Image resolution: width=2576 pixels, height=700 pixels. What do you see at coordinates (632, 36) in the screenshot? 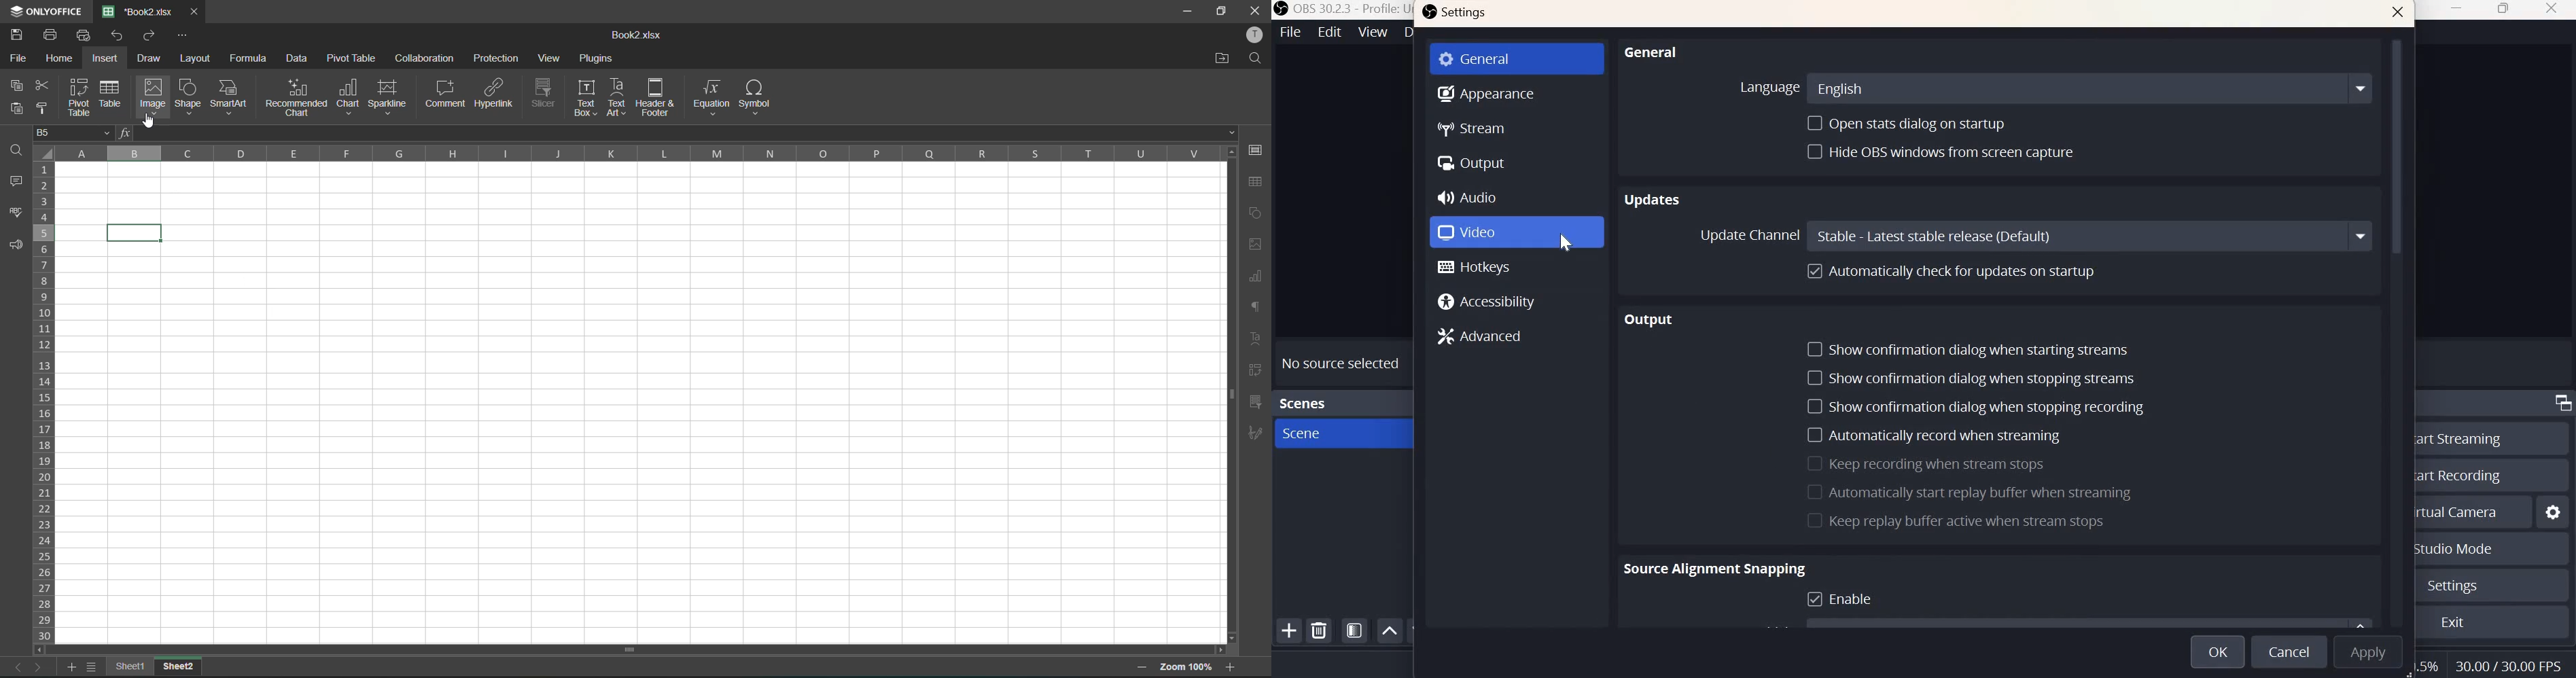
I see `Book2.xlsx` at bounding box center [632, 36].